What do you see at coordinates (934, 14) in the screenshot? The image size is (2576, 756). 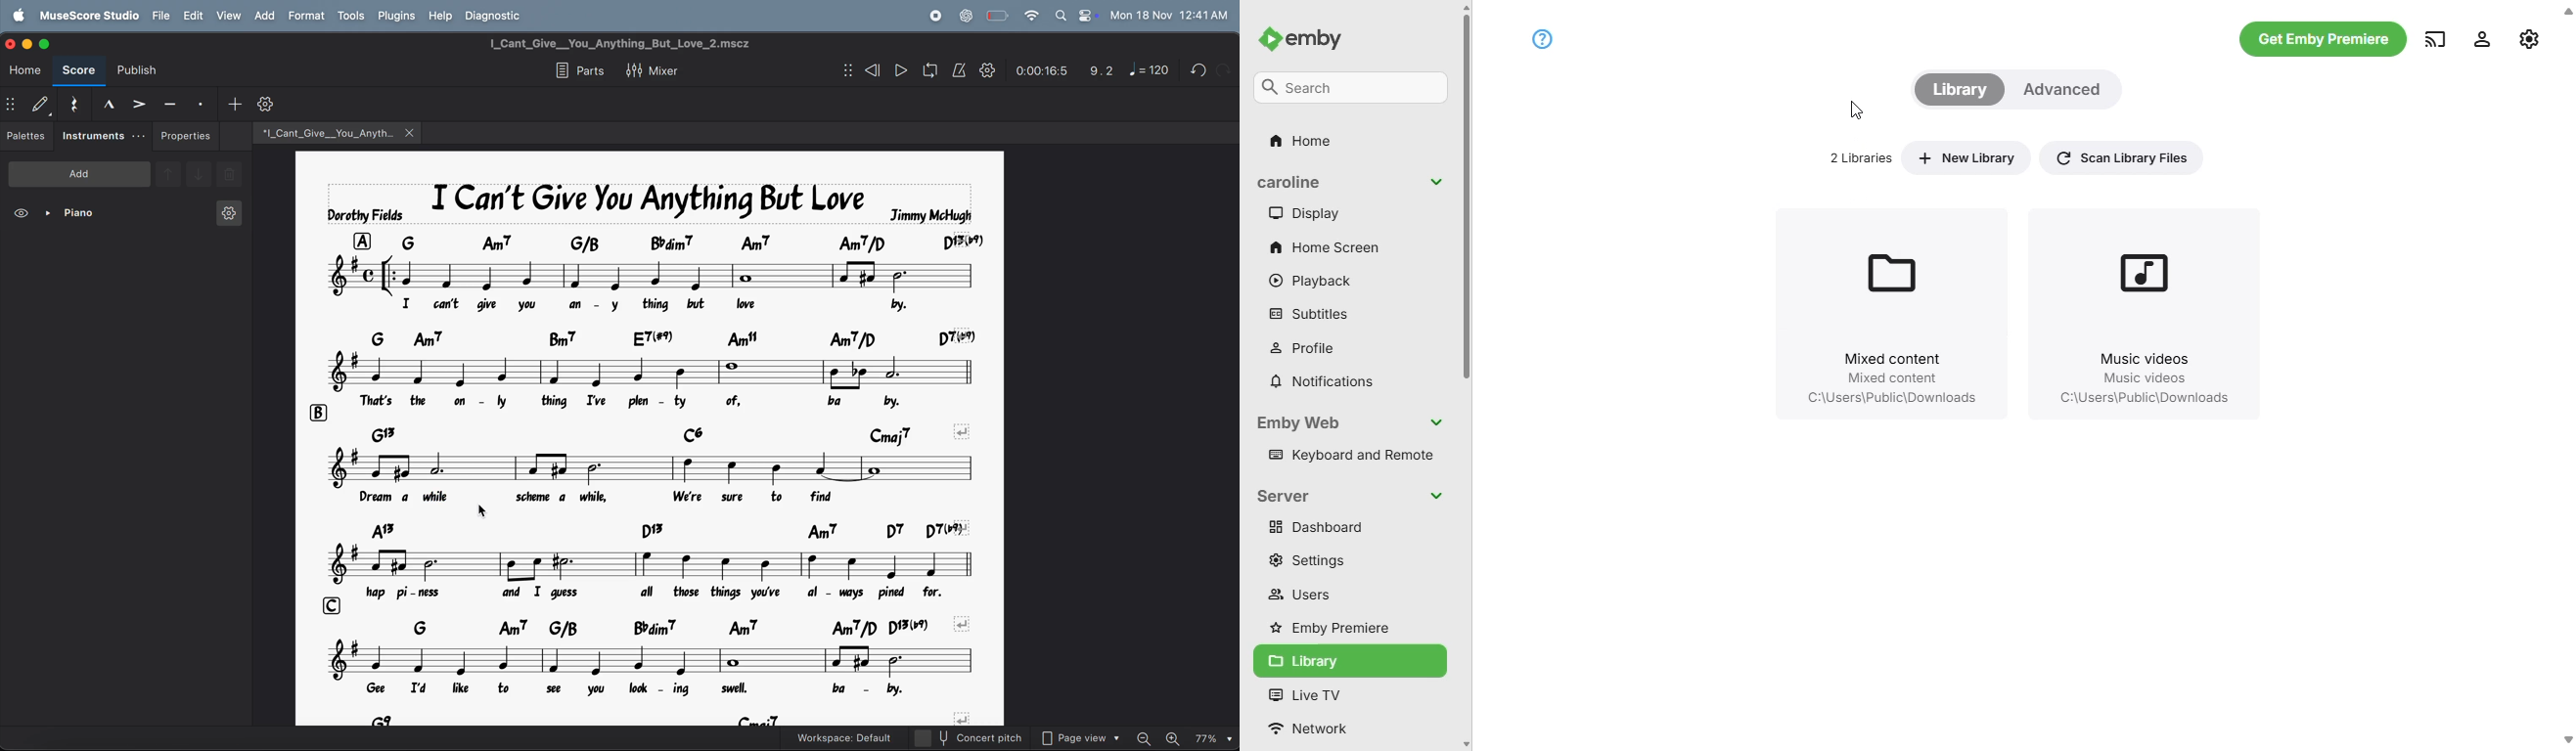 I see `record` at bounding box center [934, 14].